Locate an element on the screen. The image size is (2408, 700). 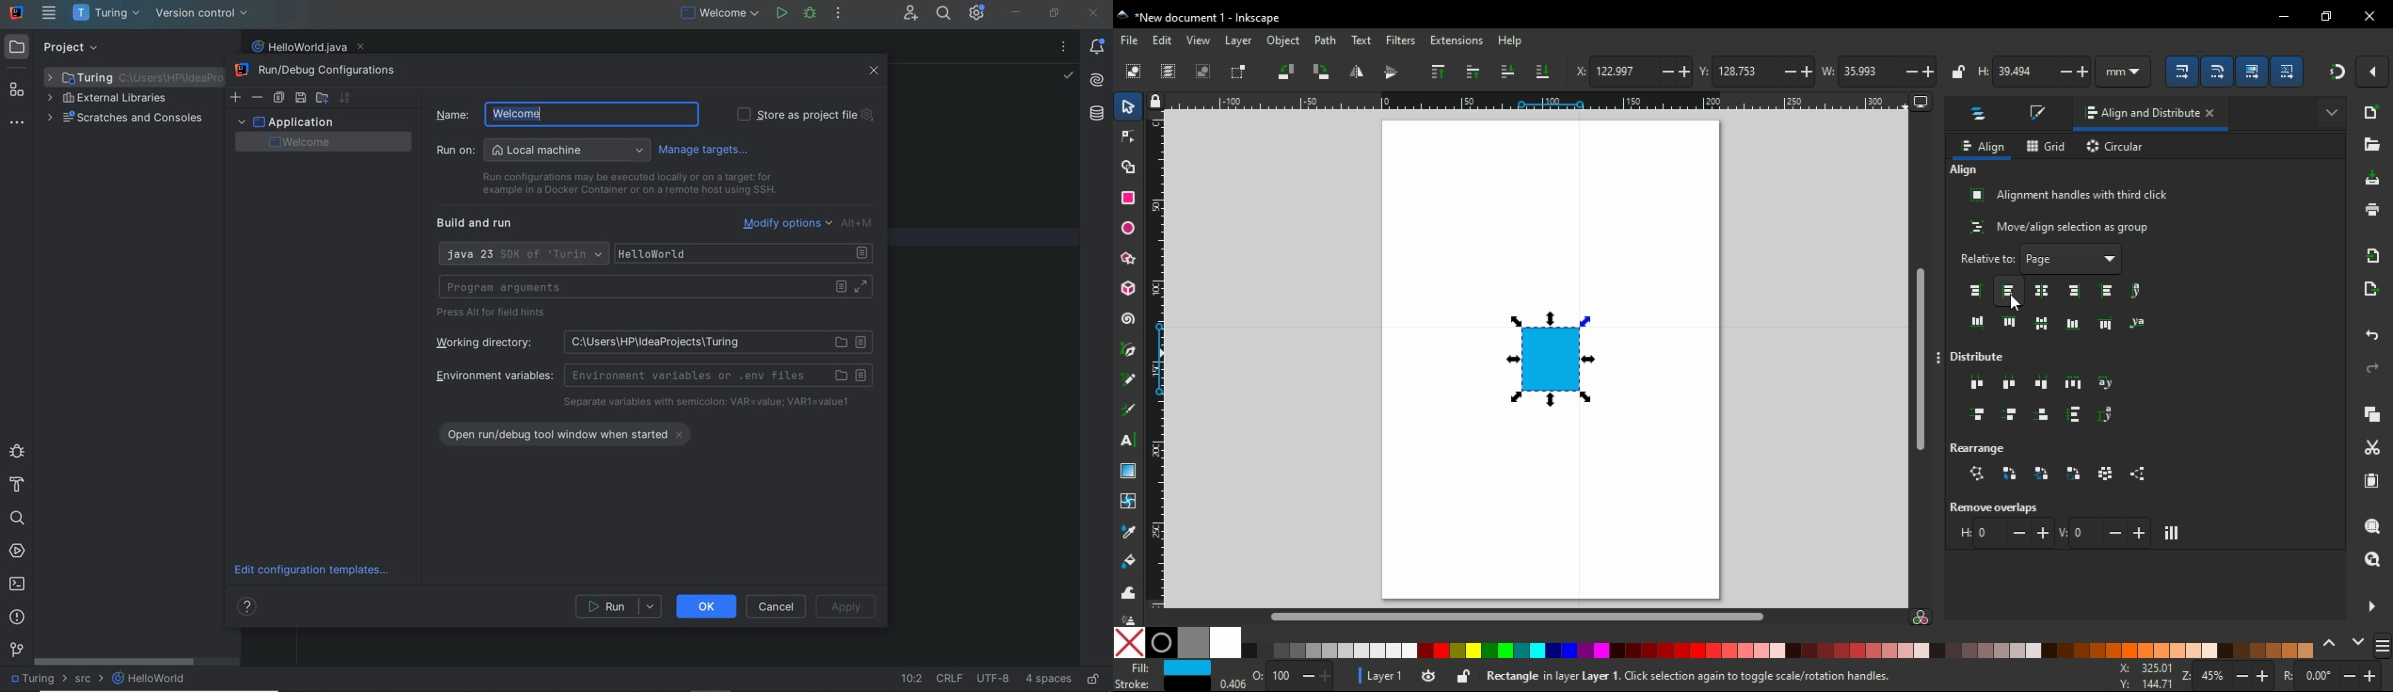
HelloWorld is located at coordinates (150, 678).